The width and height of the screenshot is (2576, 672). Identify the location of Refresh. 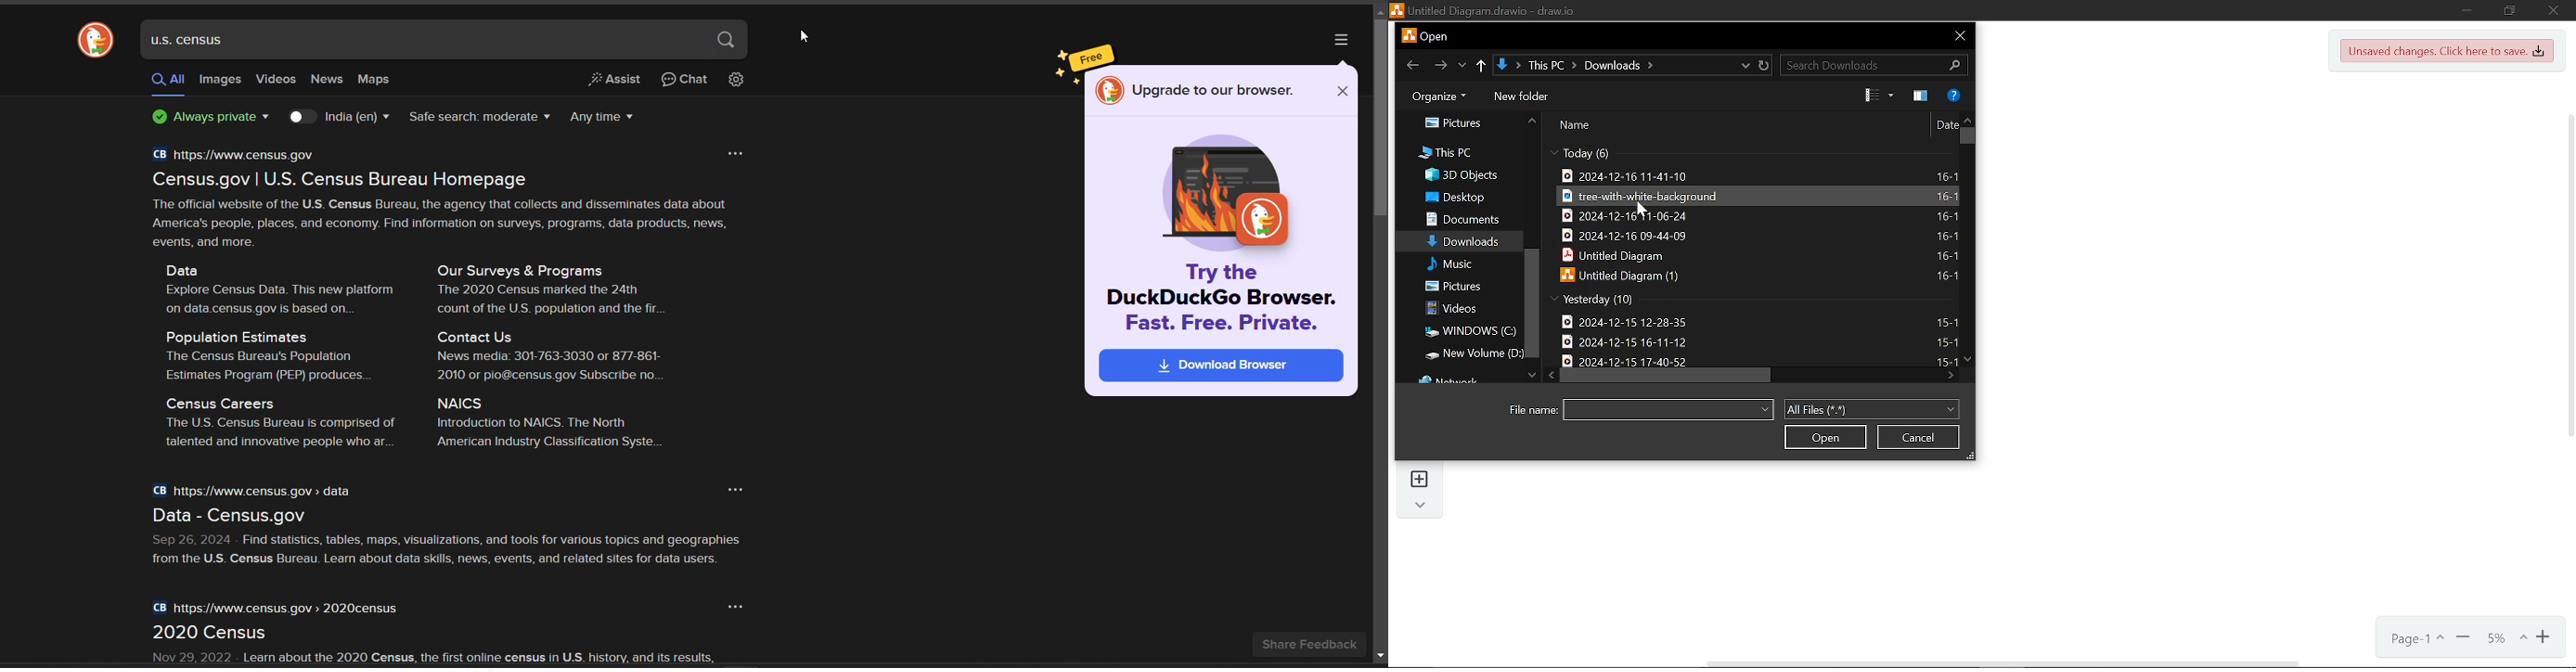
(1764, 68).